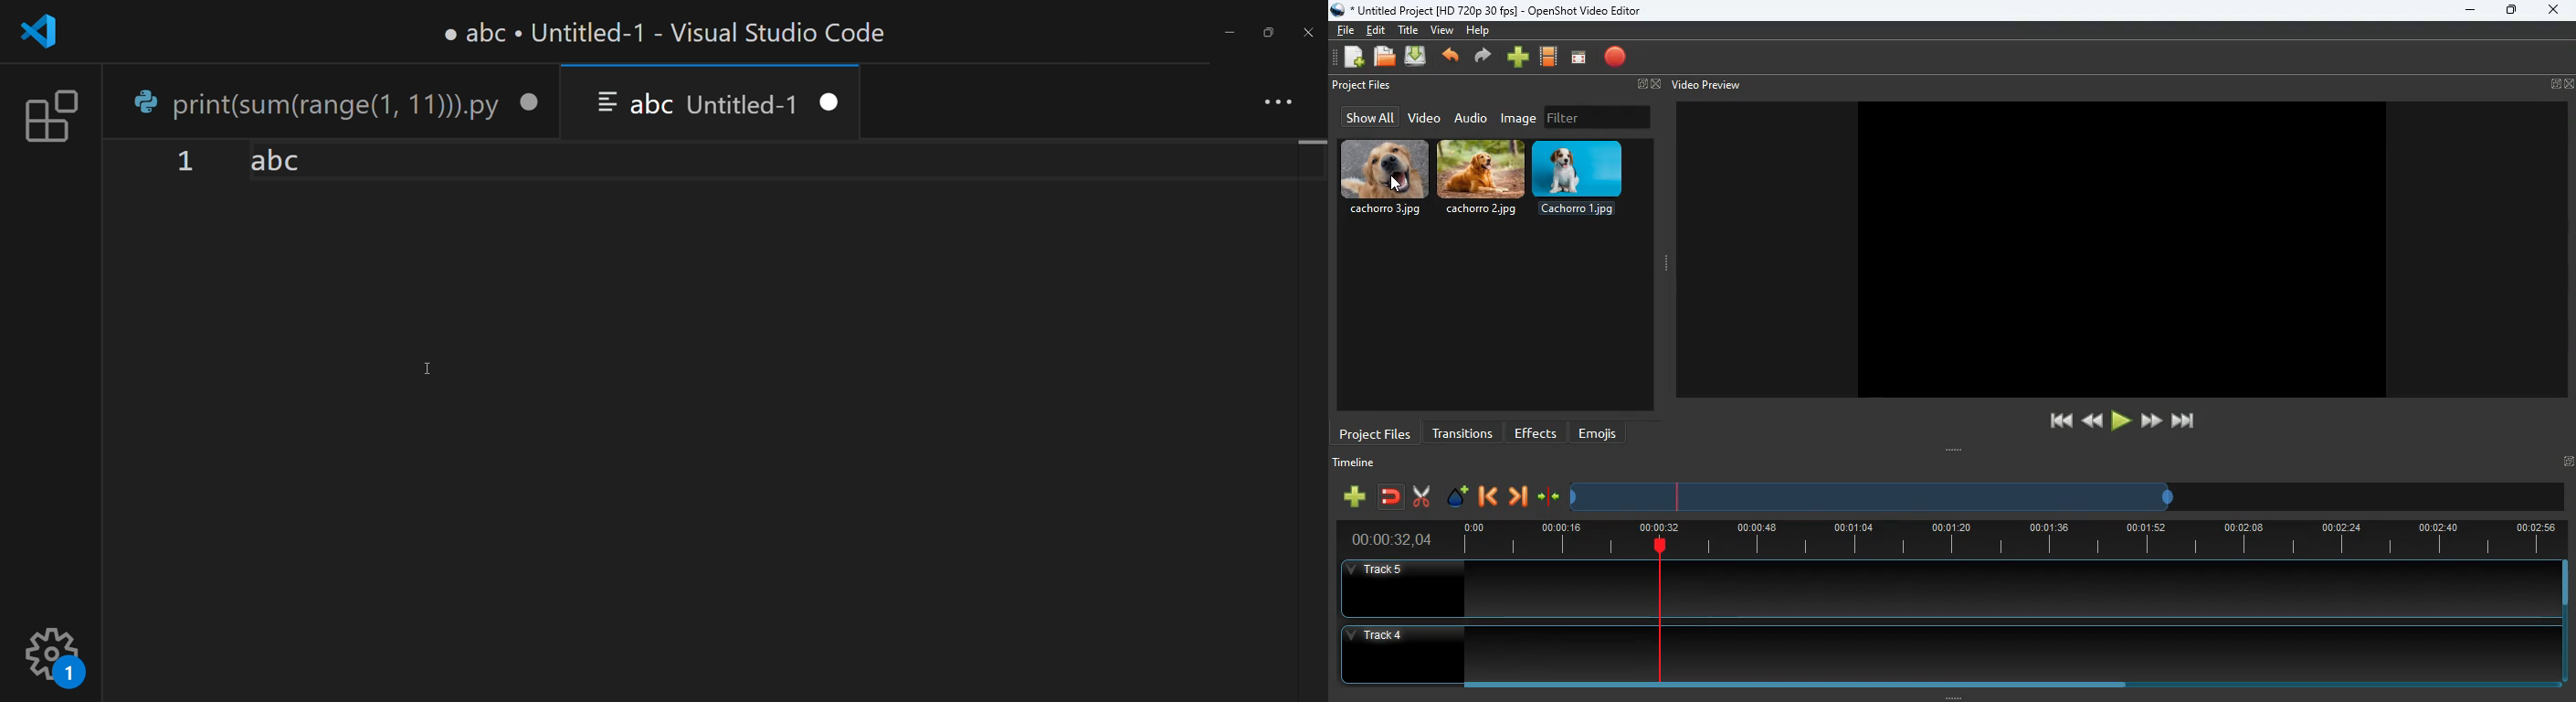 This screenshot has height=728, width=2576. Describe the element at coordinates (1485, 58) in the screenshot. I see `forward` at that location.